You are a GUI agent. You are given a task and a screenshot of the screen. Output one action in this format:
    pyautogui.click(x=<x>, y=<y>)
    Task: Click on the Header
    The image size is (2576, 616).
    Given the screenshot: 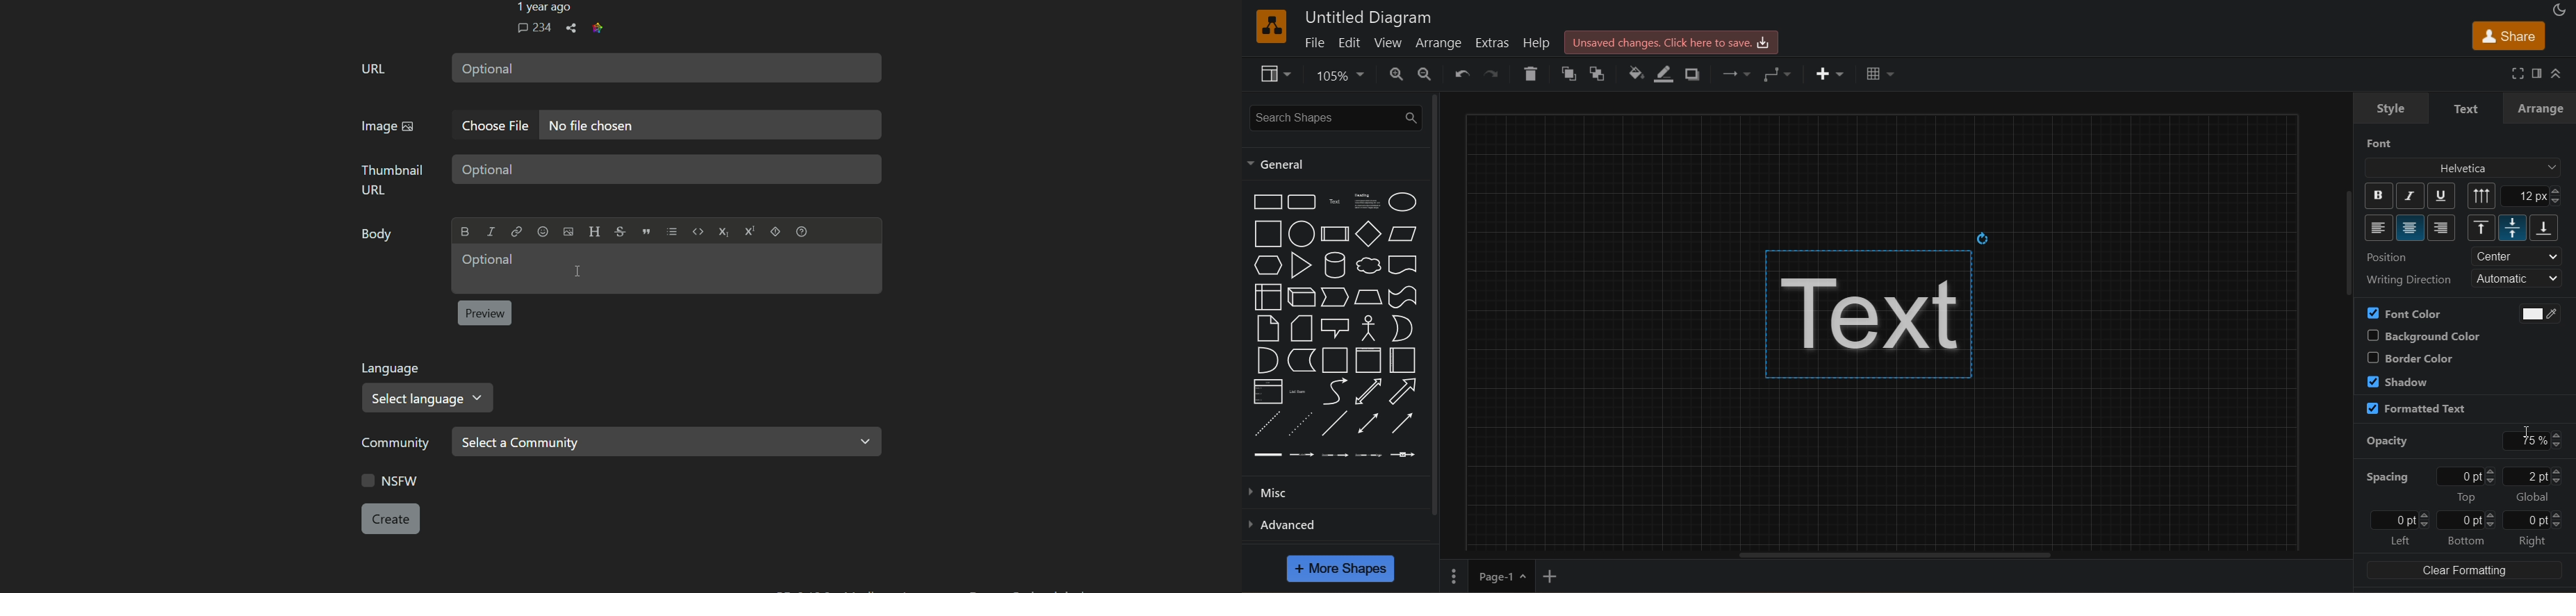 What is the action you would take?
    pyautogui.click(x=594, y=231)
    